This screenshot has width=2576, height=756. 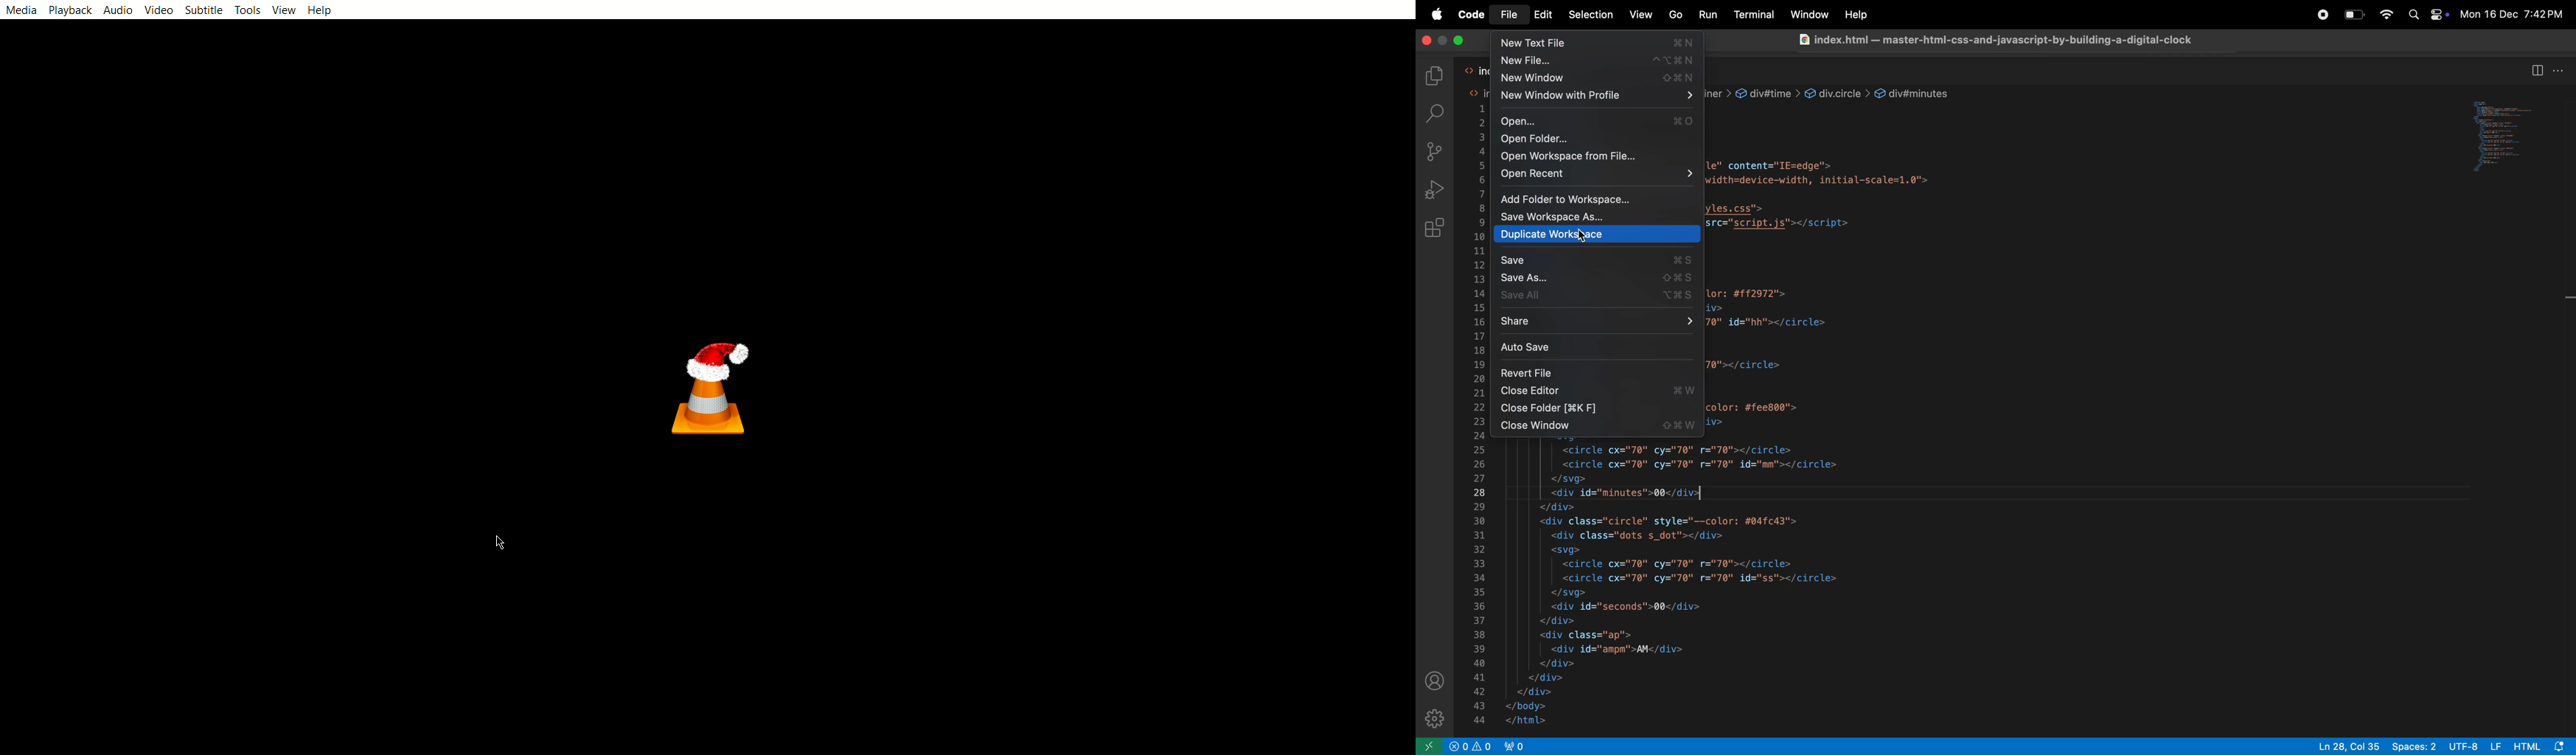 I want to click on window, so click(x=2513, y=135).